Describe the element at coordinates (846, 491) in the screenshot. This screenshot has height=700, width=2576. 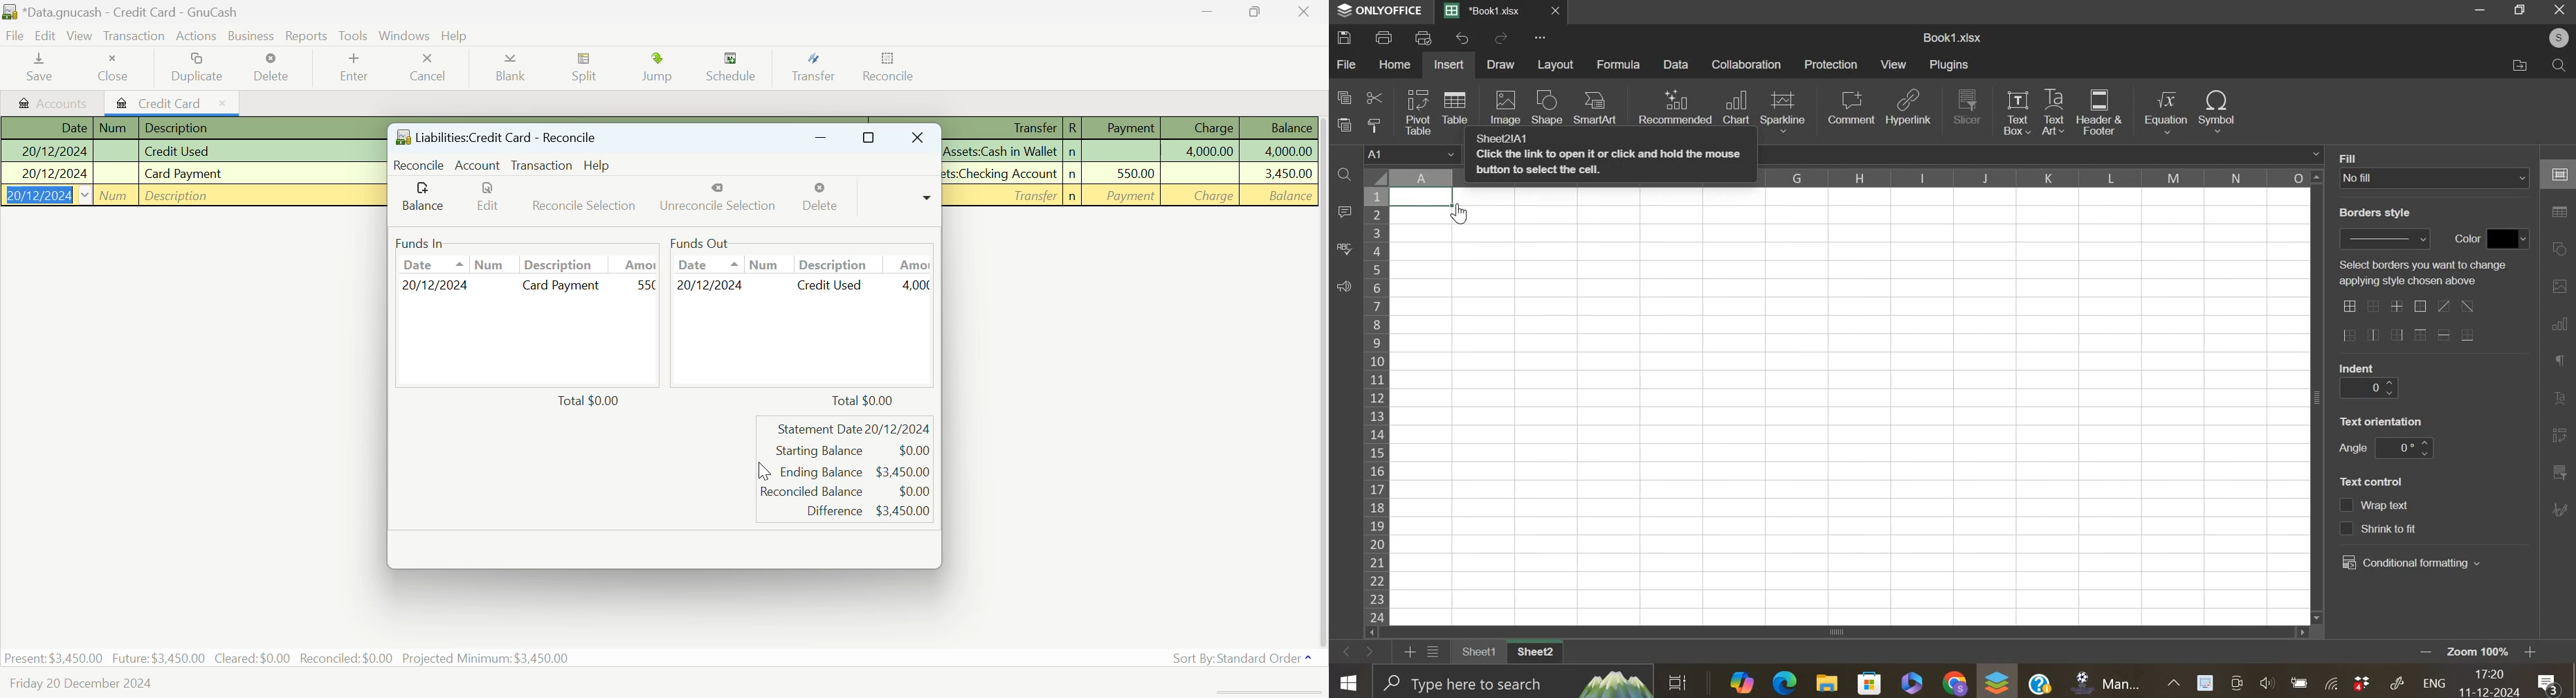
I see `Reconciled Balance $0.00` at that location.